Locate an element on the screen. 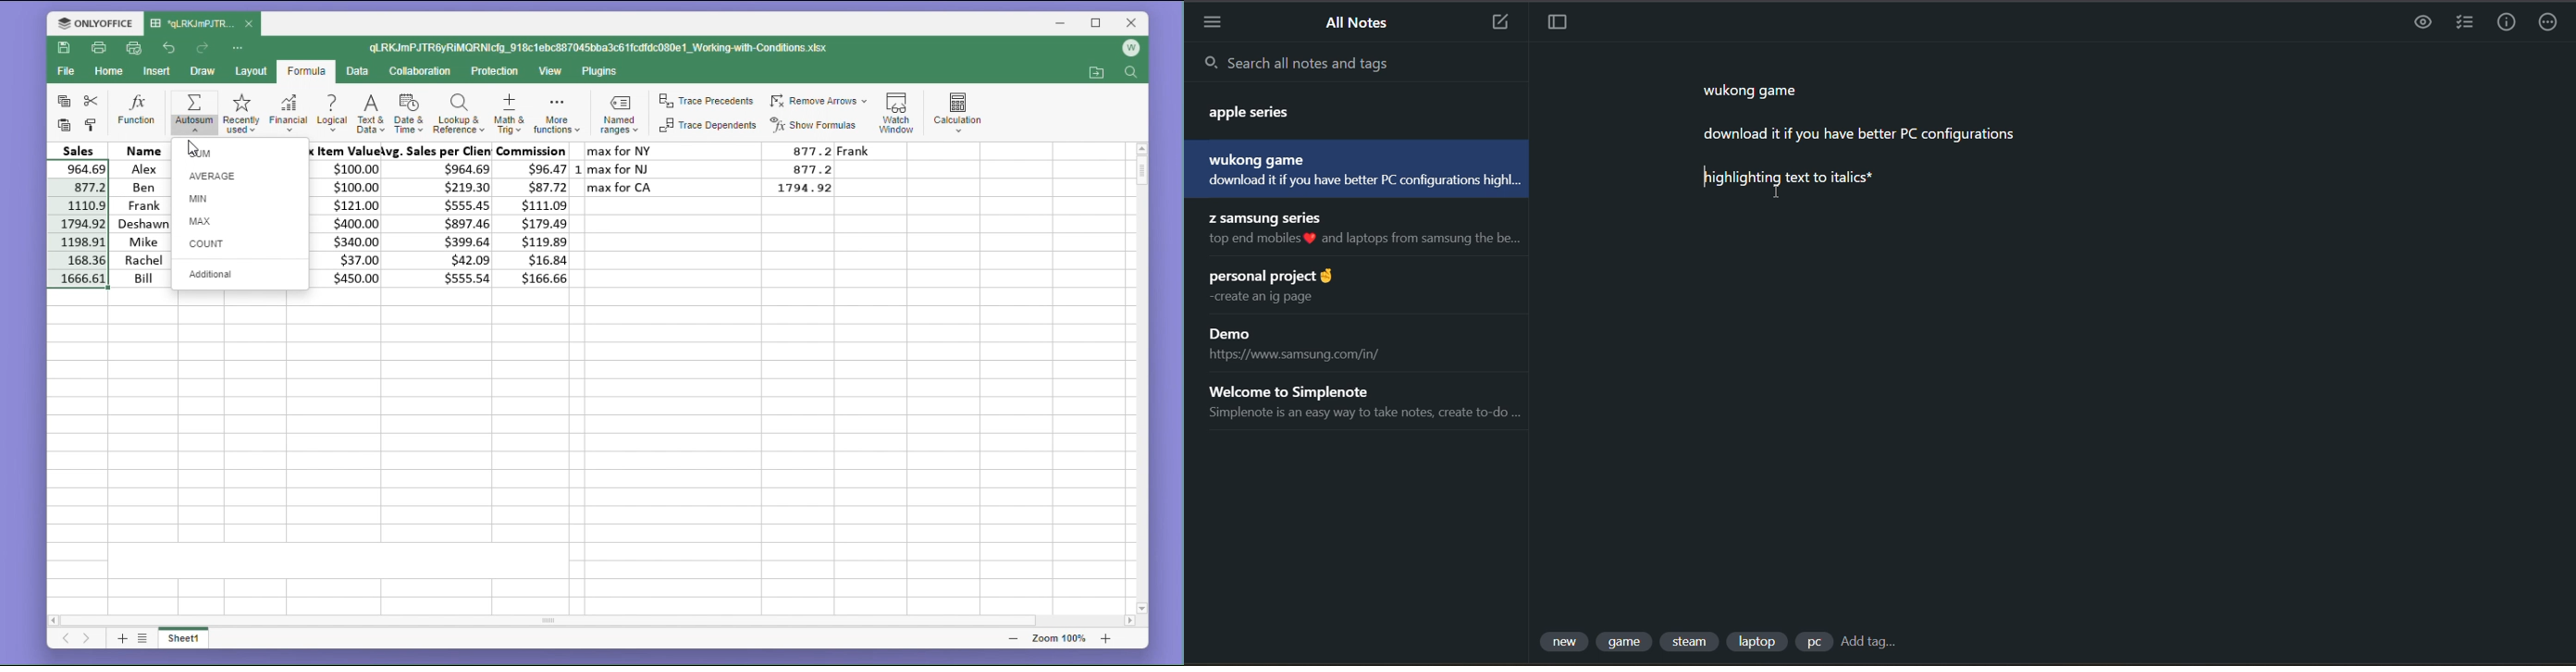 This screenshot has width=2576, height=672. 'qLRKJmPJTR... is located at coordinates (192, 23).